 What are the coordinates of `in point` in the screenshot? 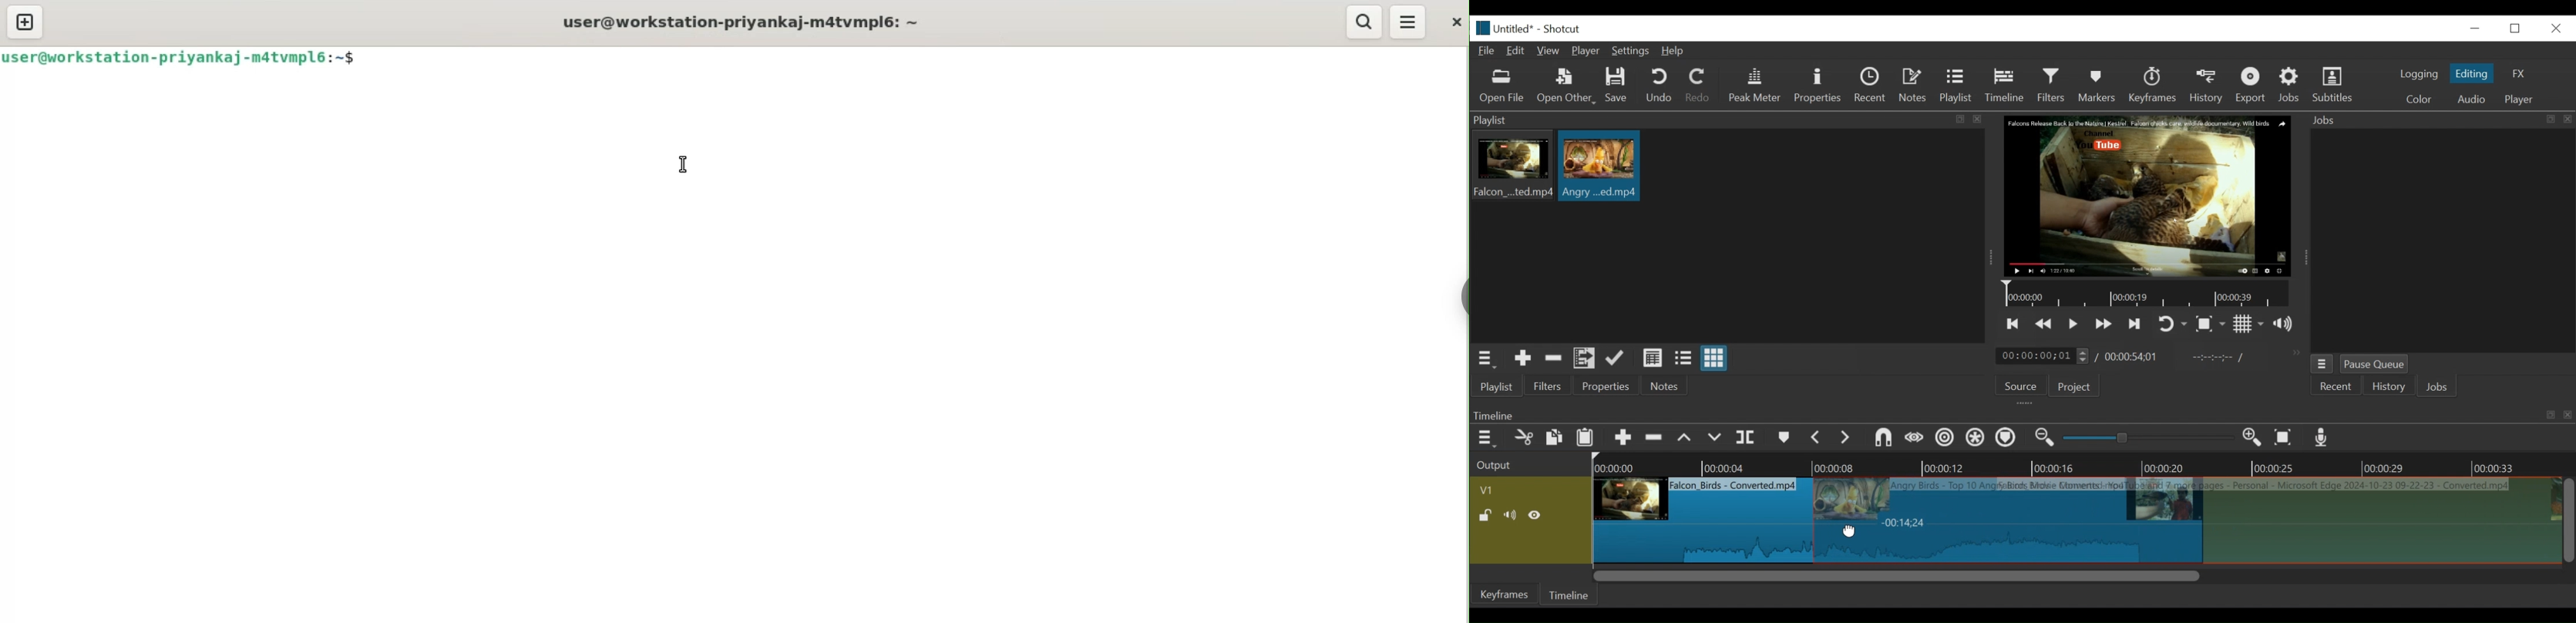 It's located at (2215, 359).